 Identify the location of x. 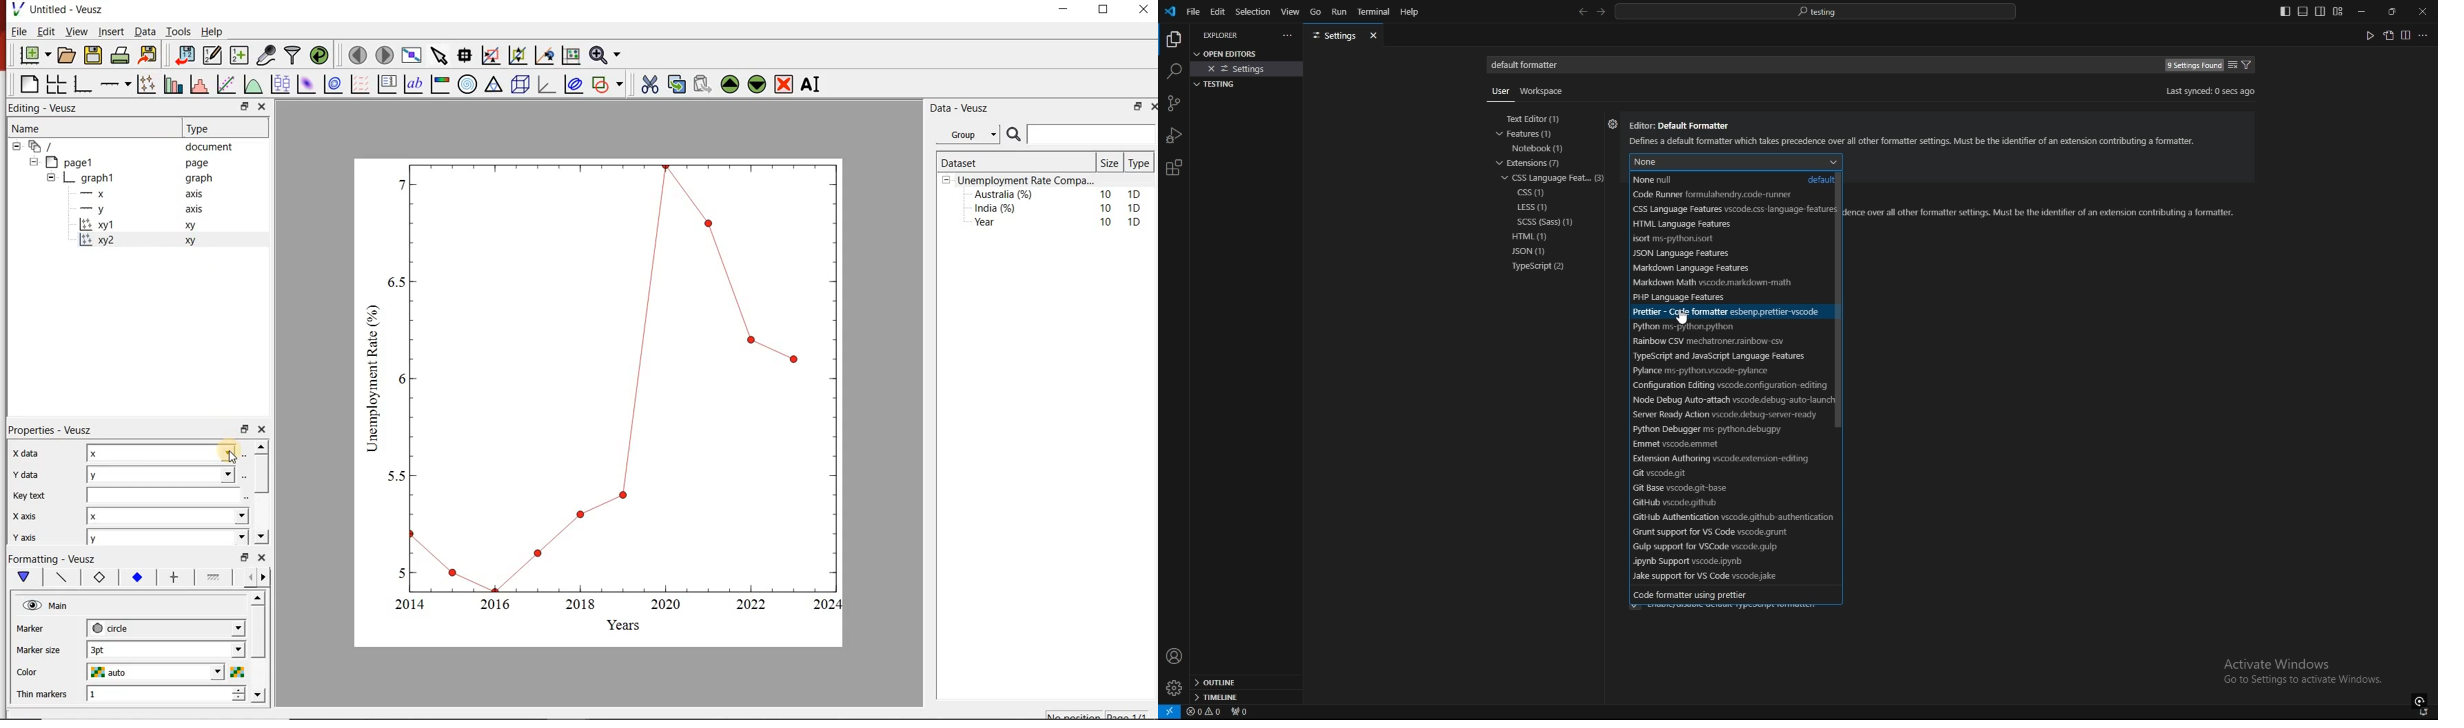
(166, 516).